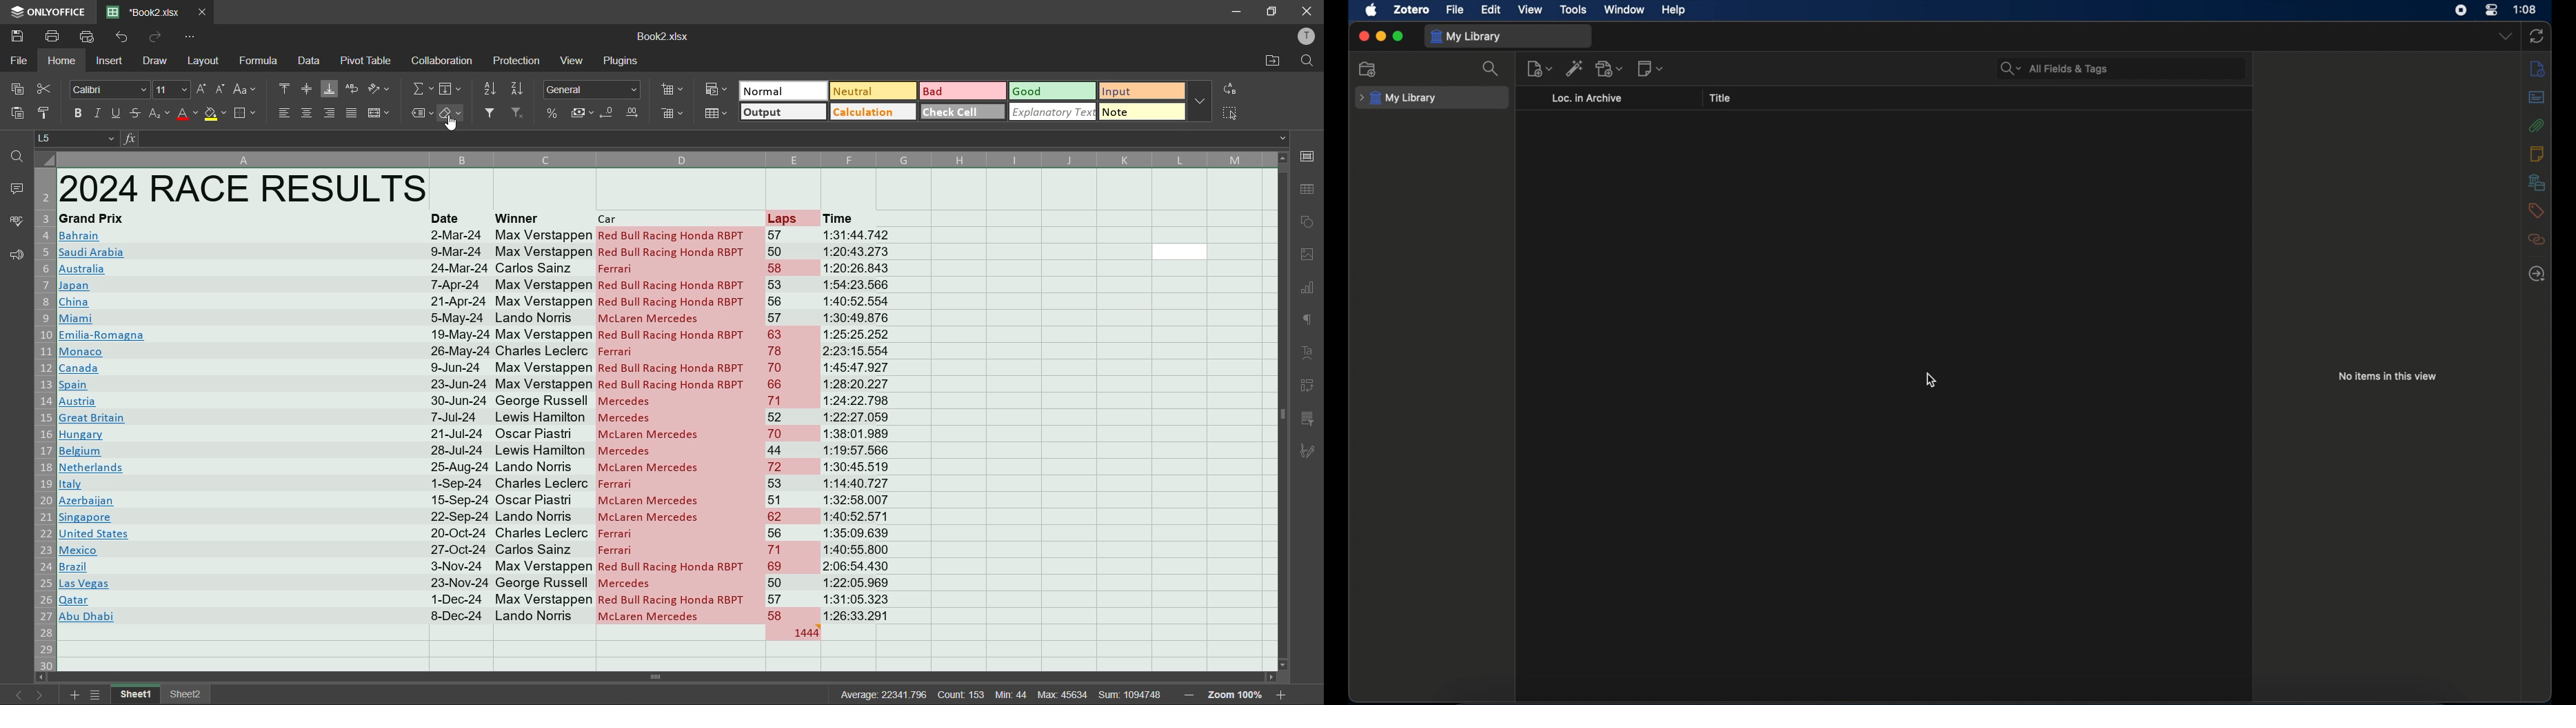 The width and height of the screenshot is (2576, 728). What do you see at coordinates (2537, 153) in the screenshot?
I see `notes` at bounding box center [2537, 153].